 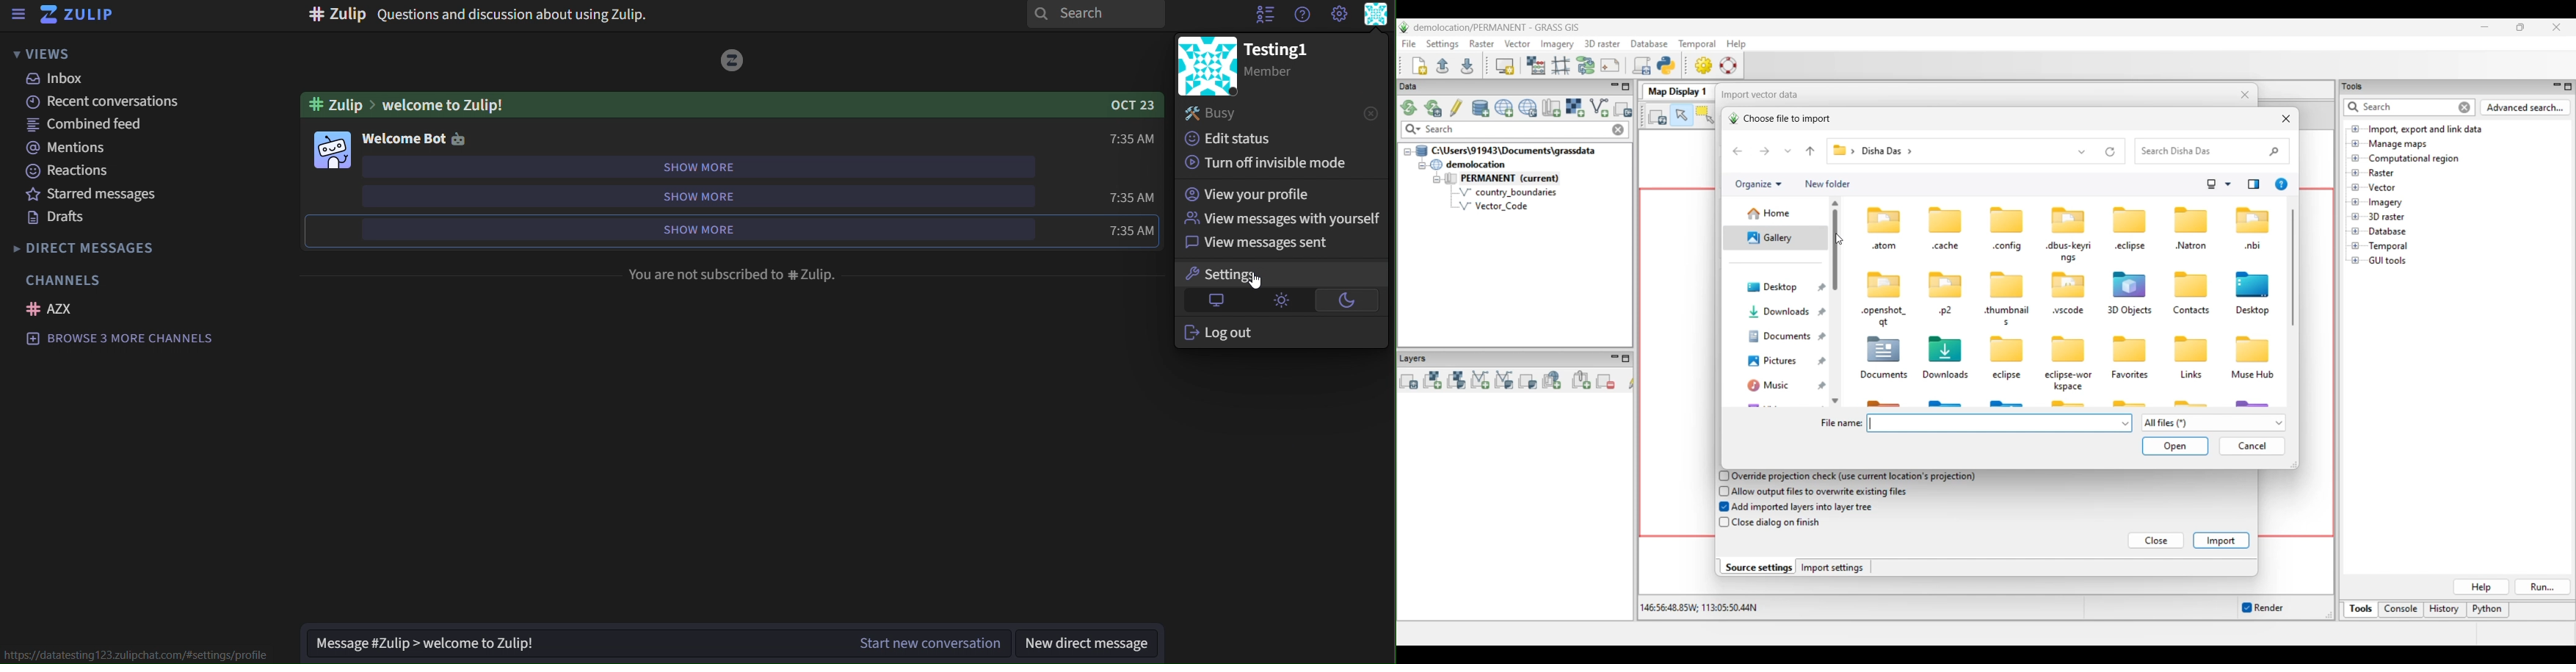 I want to click on https://datatesting123.zulipchat.com/#setting/profile, so click(x=140, y=654).